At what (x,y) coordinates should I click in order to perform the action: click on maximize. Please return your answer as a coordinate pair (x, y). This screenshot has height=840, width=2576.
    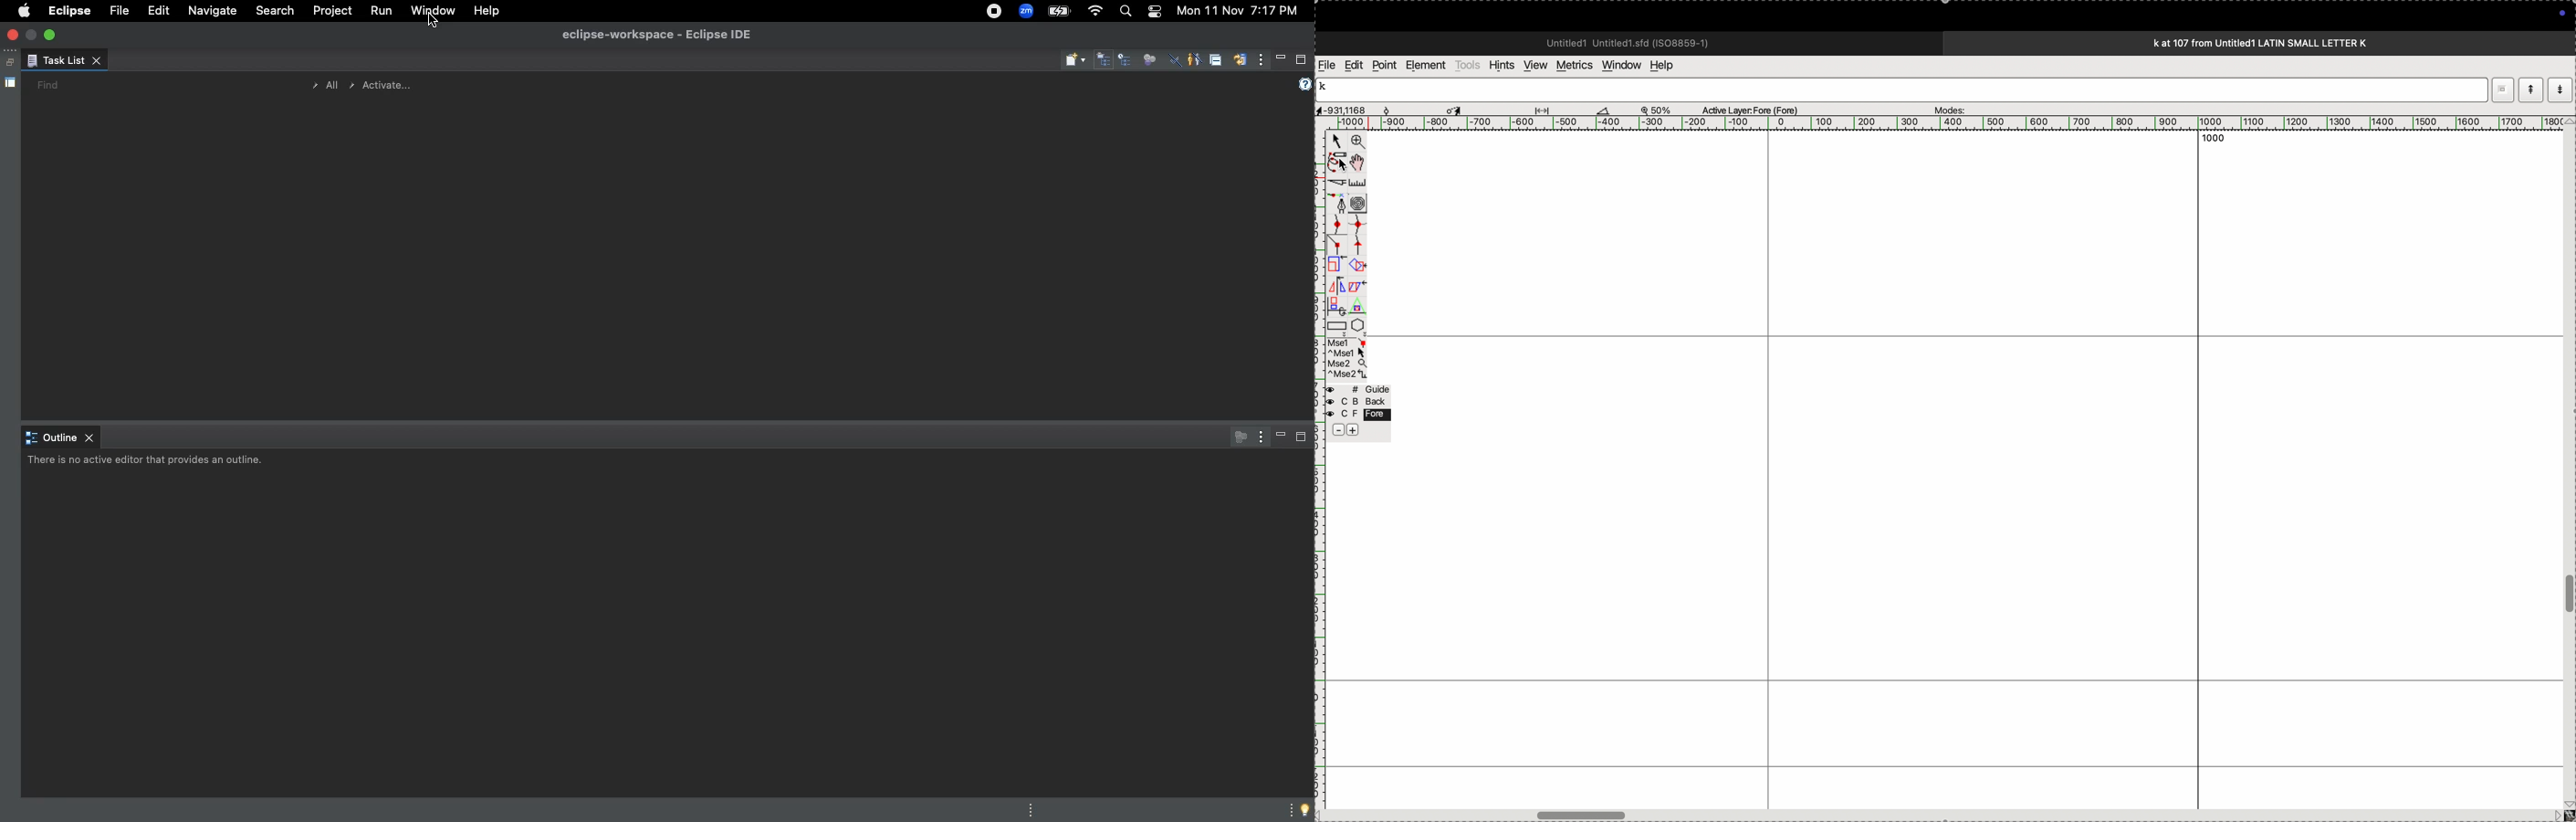
    Looking at the image, I should click on (52, 34).